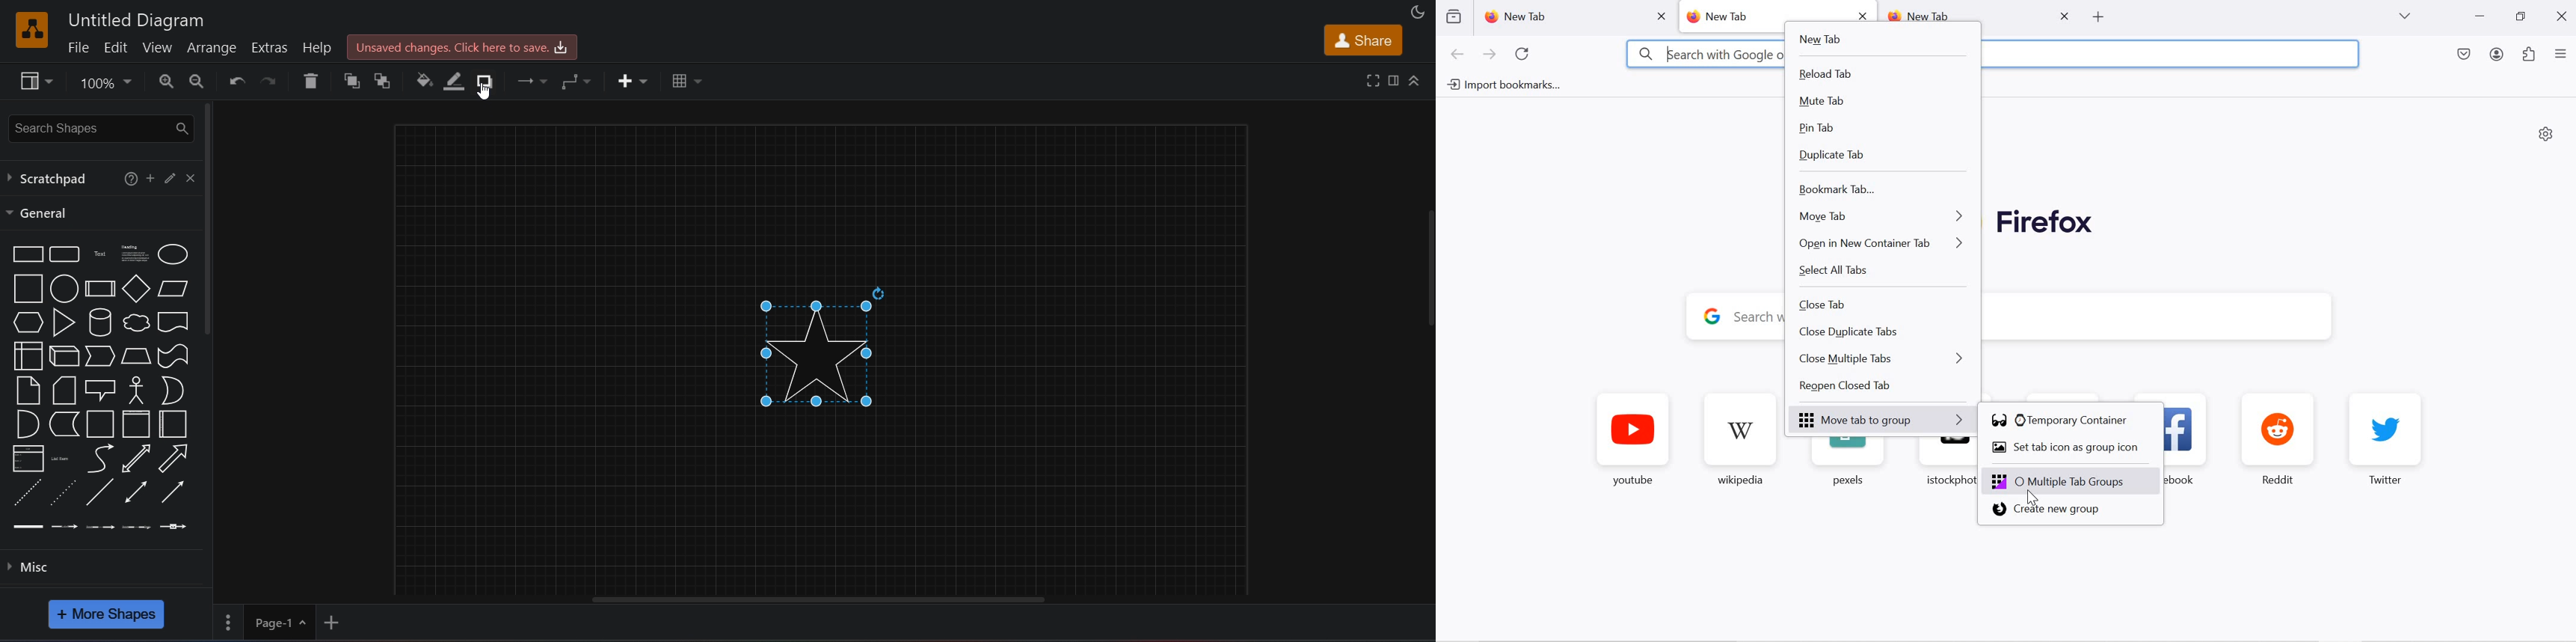 This screenshot has height=644, width=2576. Describe the element at coordinates (2066, 449) in the screenshot. I see `set tab icon as group icon` at that location.